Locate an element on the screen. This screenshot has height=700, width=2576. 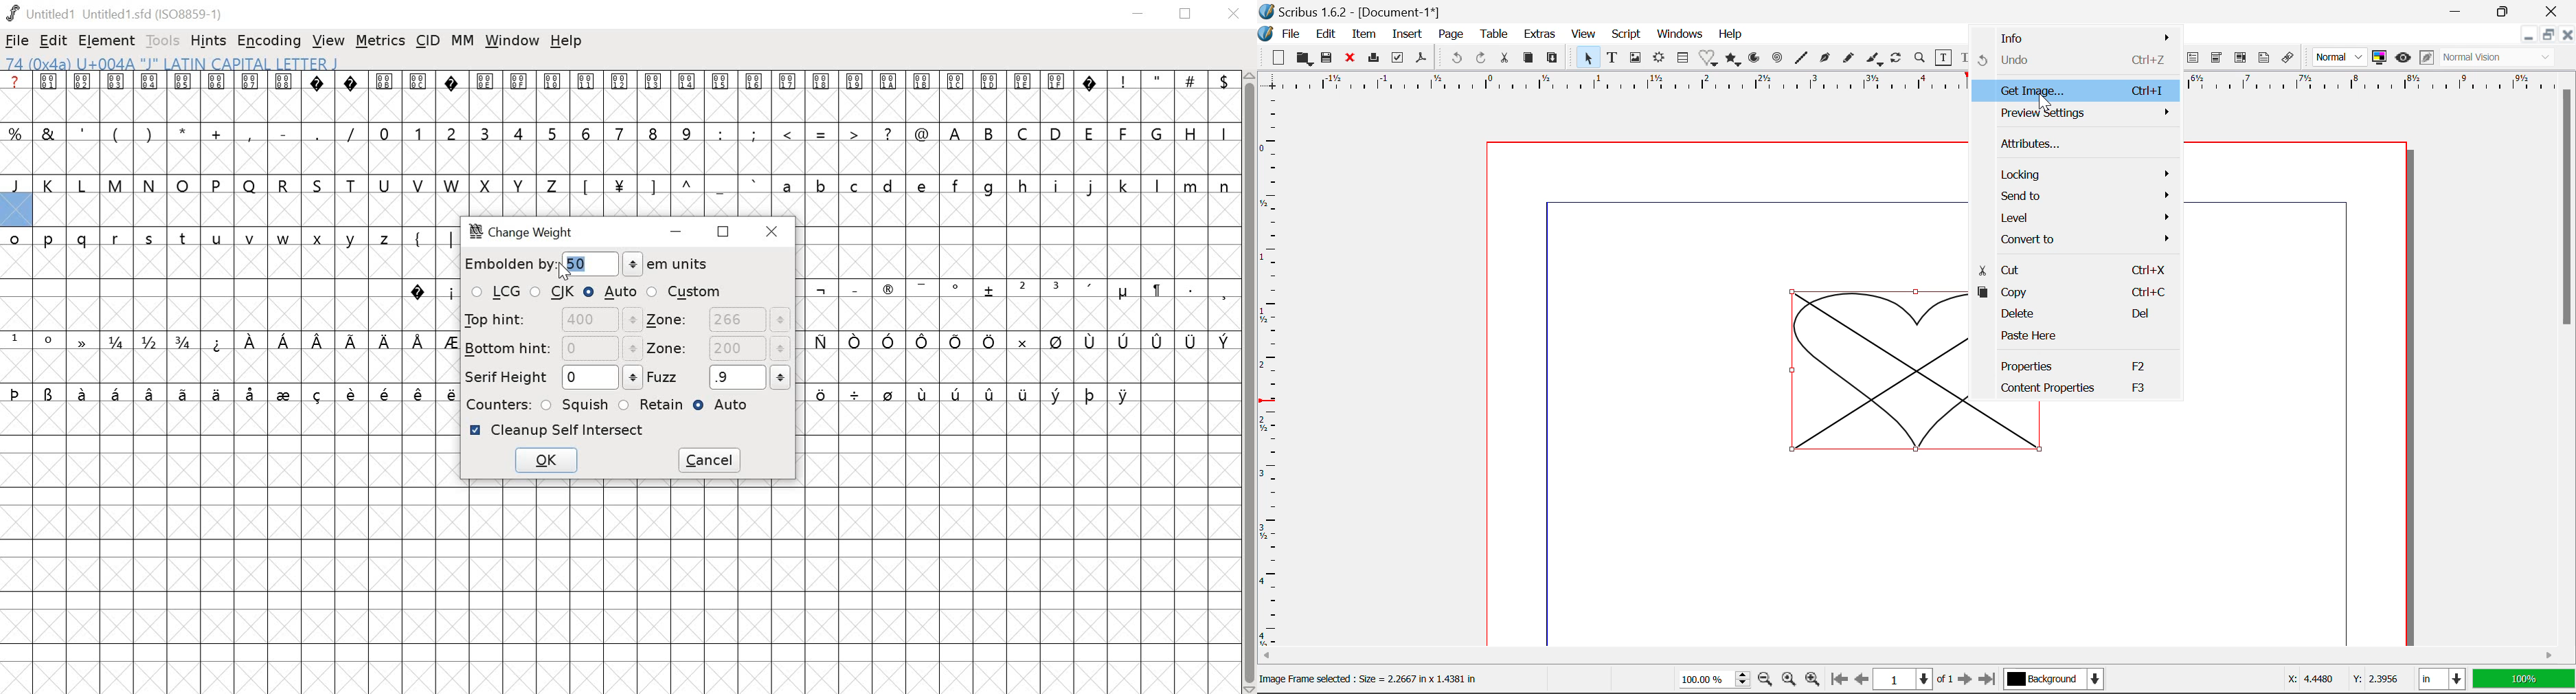
Pdf Combobox is located at coordinates (2217, 59).